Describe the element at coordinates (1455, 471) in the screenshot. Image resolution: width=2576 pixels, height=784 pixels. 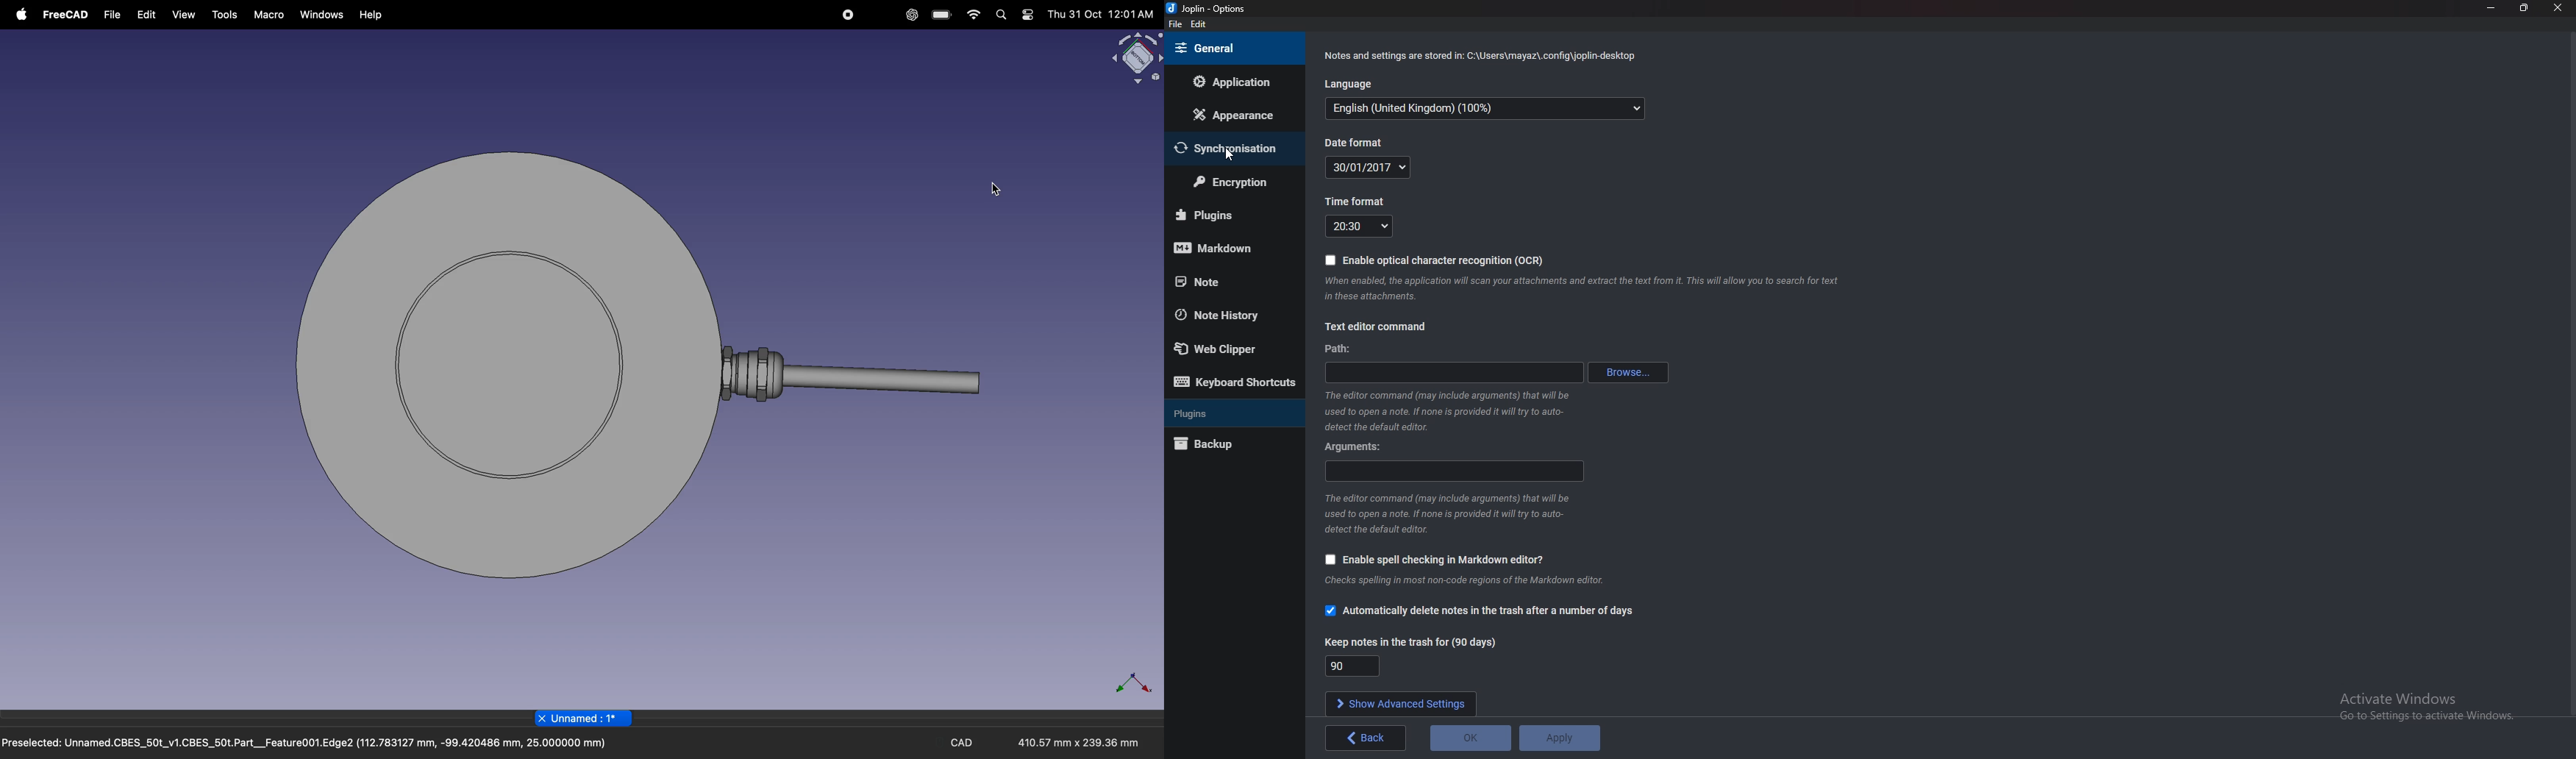
I see `arguments` at that location.